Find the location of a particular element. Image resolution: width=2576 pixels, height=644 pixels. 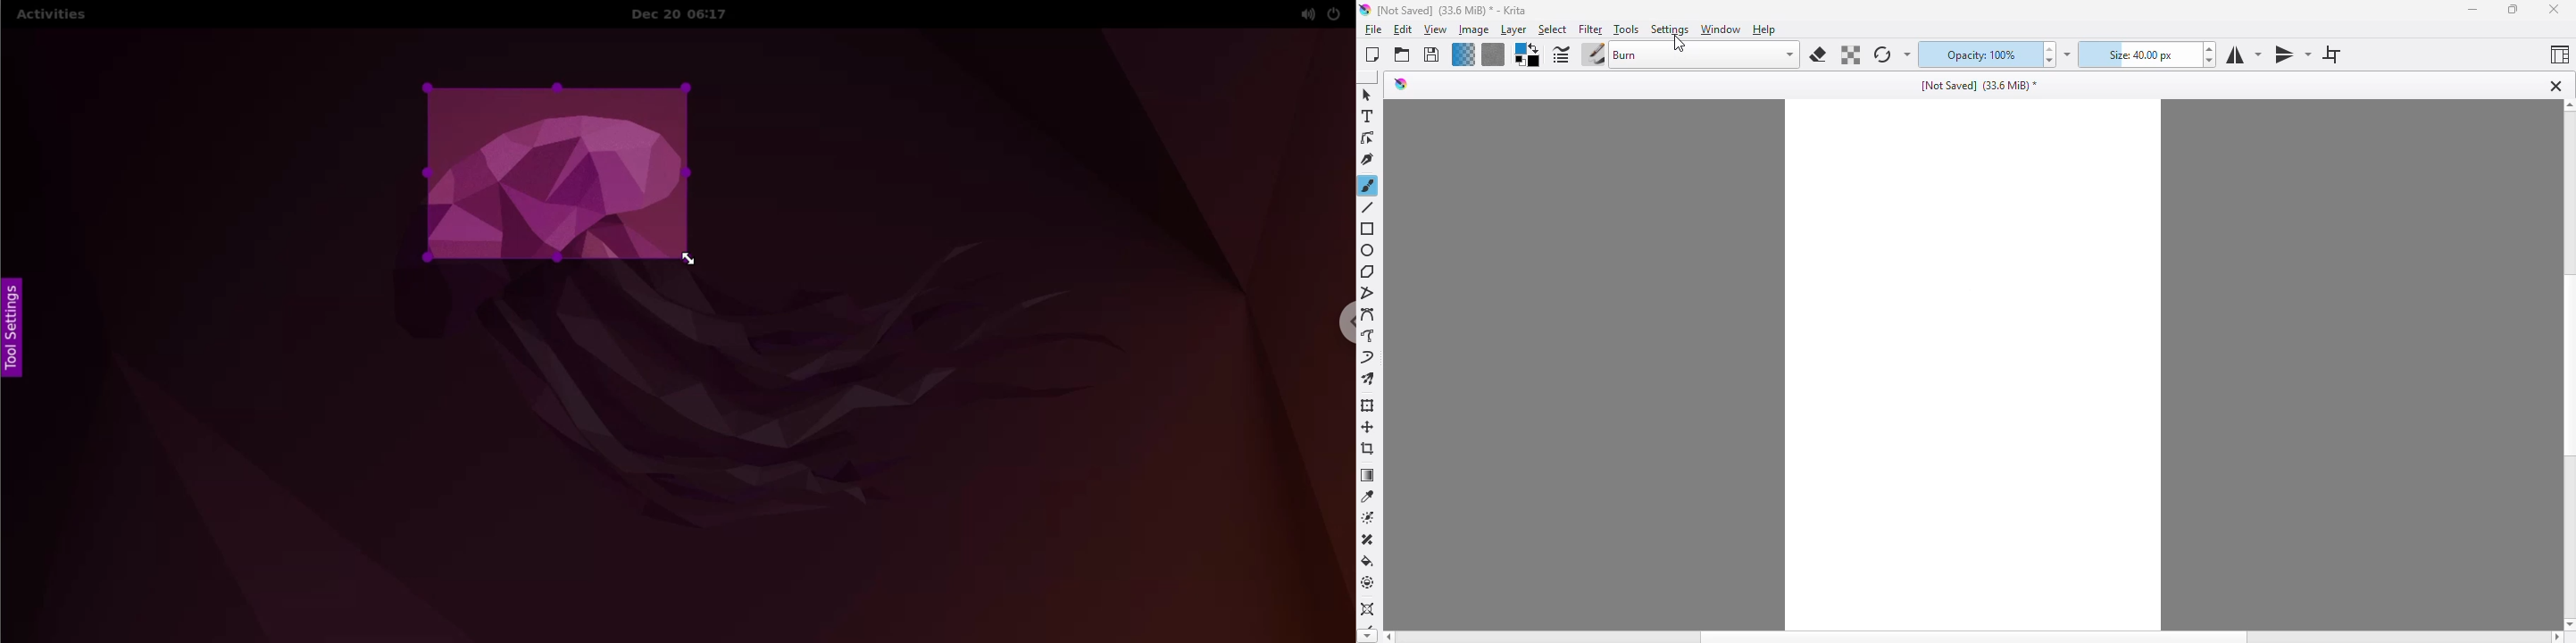

scroll up is located at coordinates (2568, 105).